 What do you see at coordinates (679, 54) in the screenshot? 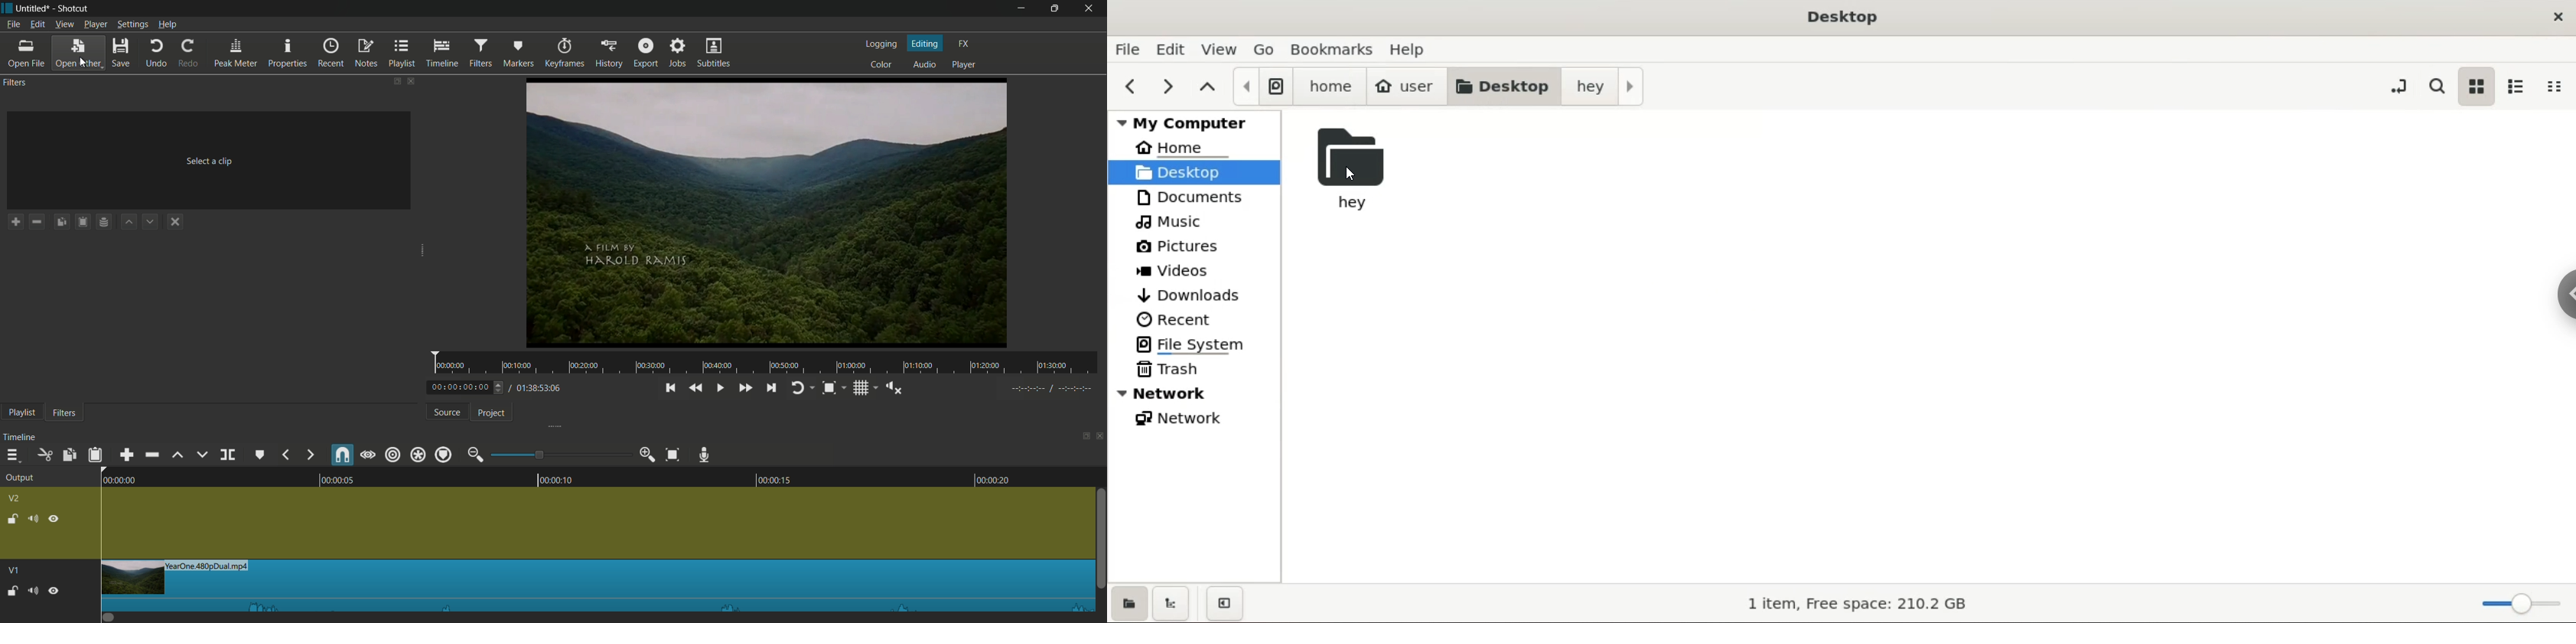
I see `jobs` at bounding box center [679, 54].